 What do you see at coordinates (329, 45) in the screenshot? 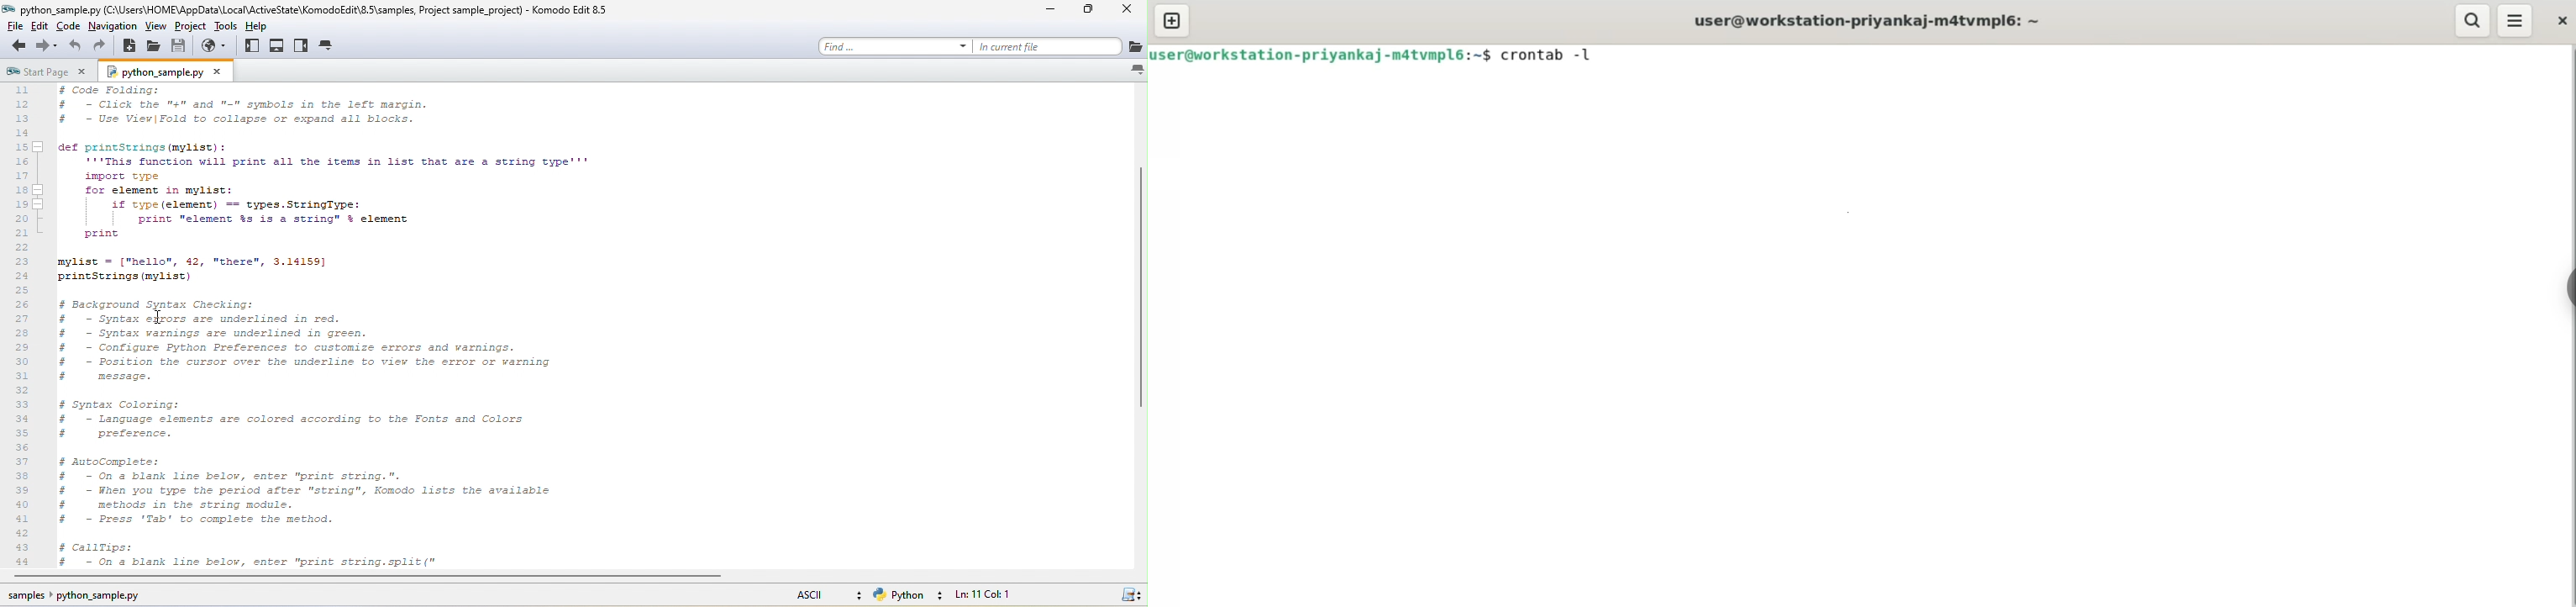
I see `tab` at bounding box center [329, 45].